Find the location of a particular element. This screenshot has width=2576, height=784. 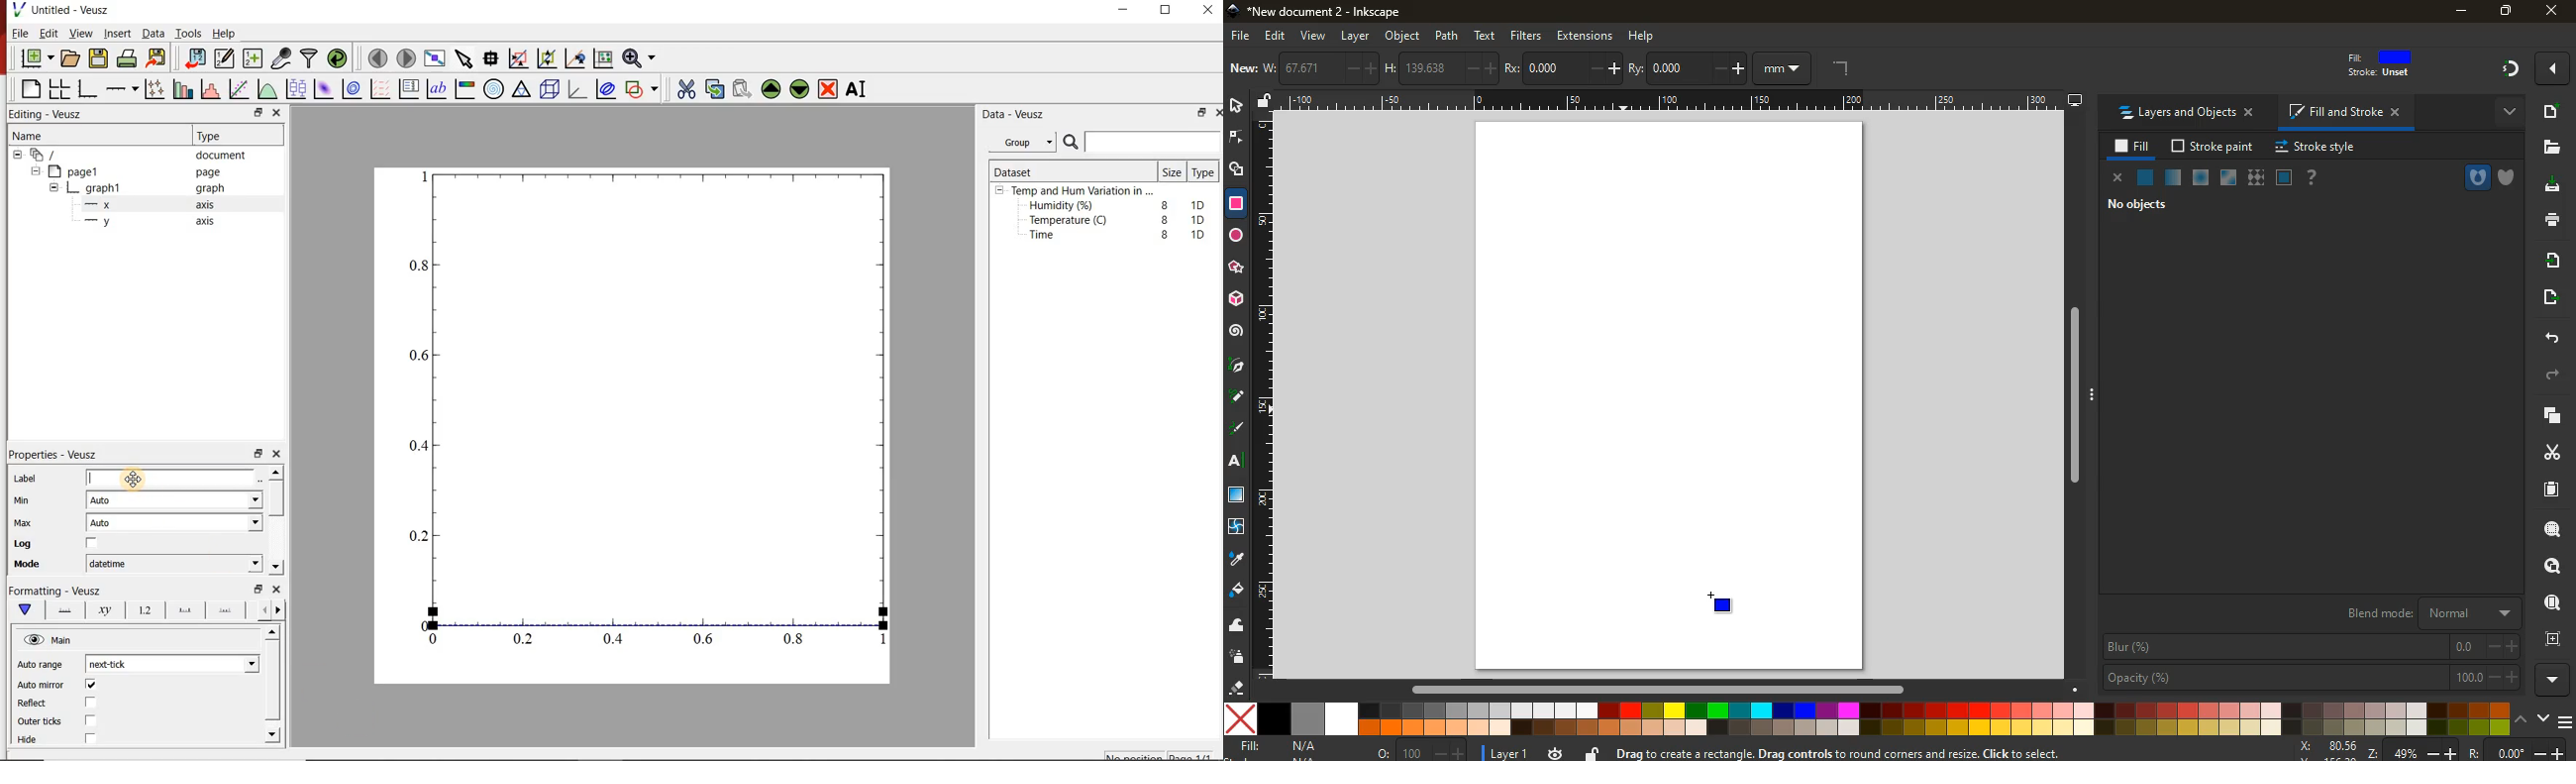

3d tool box is located at coordinates (1236, 300).